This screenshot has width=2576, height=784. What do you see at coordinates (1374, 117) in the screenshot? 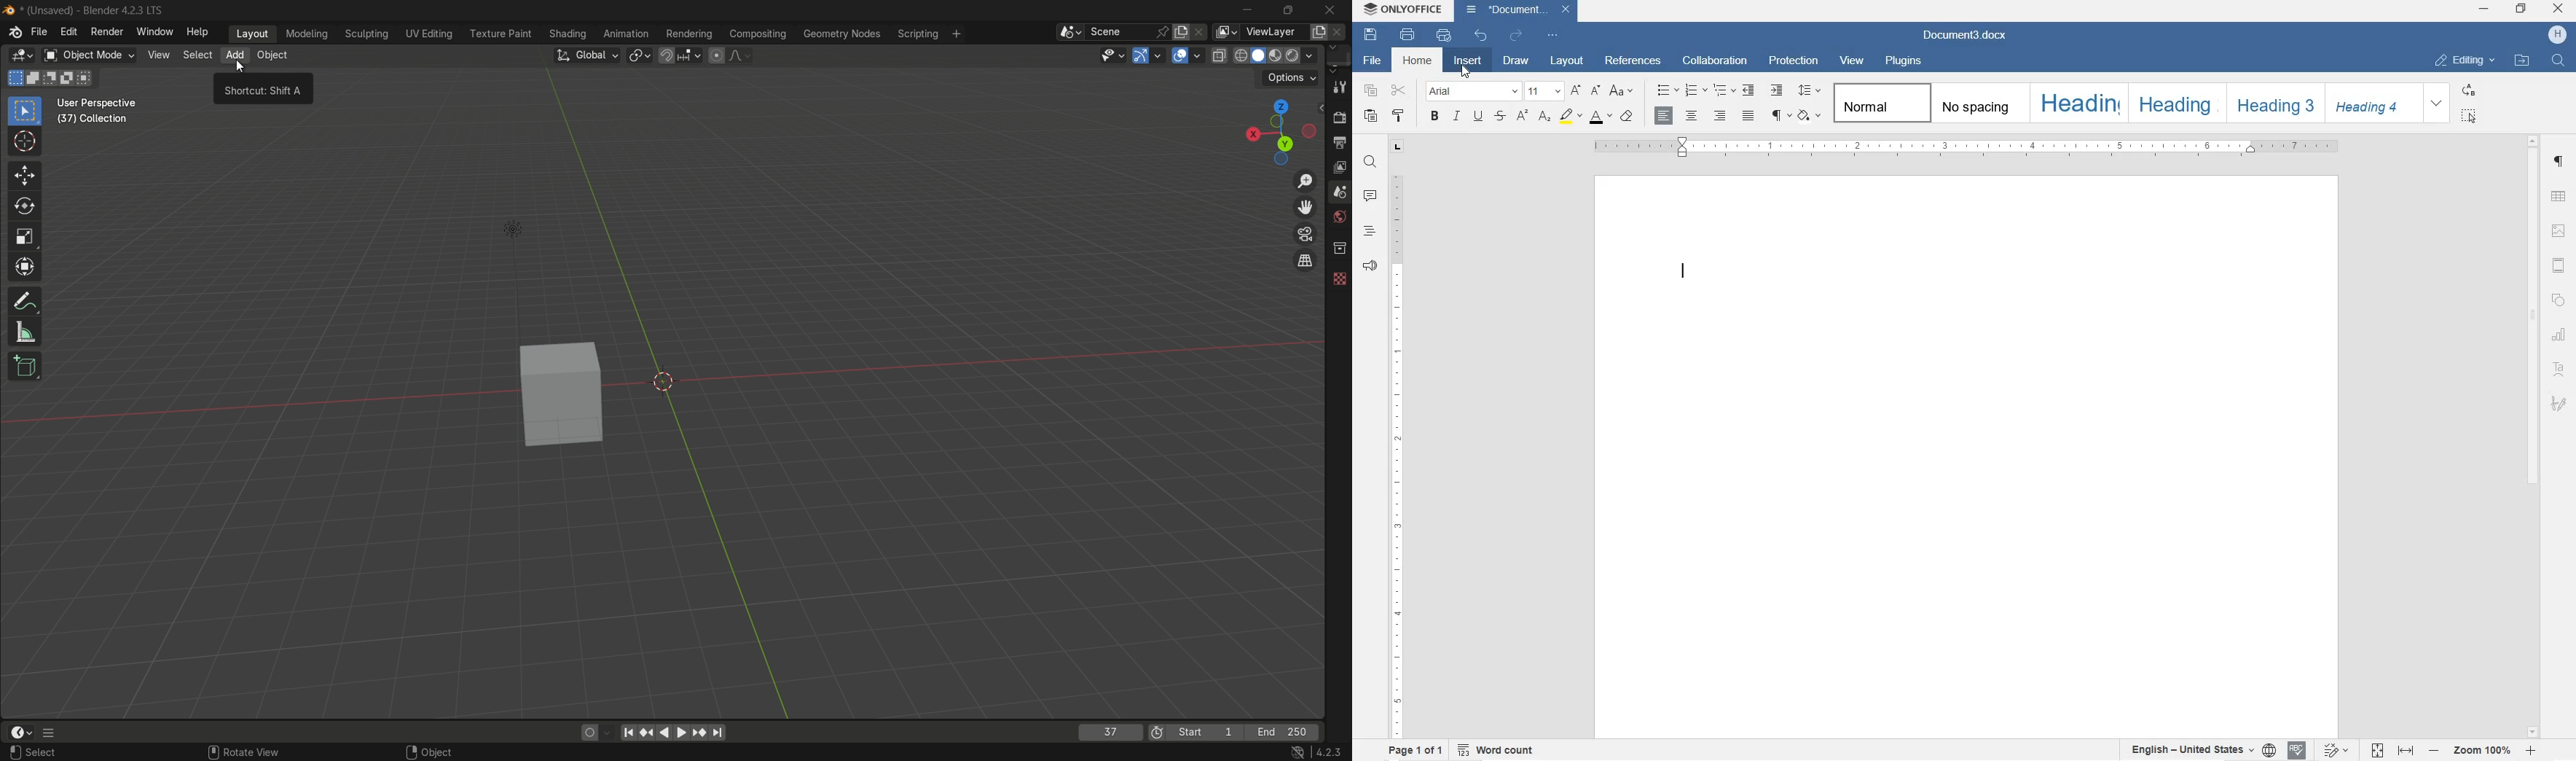
I see `PASTE` at bounding box center [1374, 117].